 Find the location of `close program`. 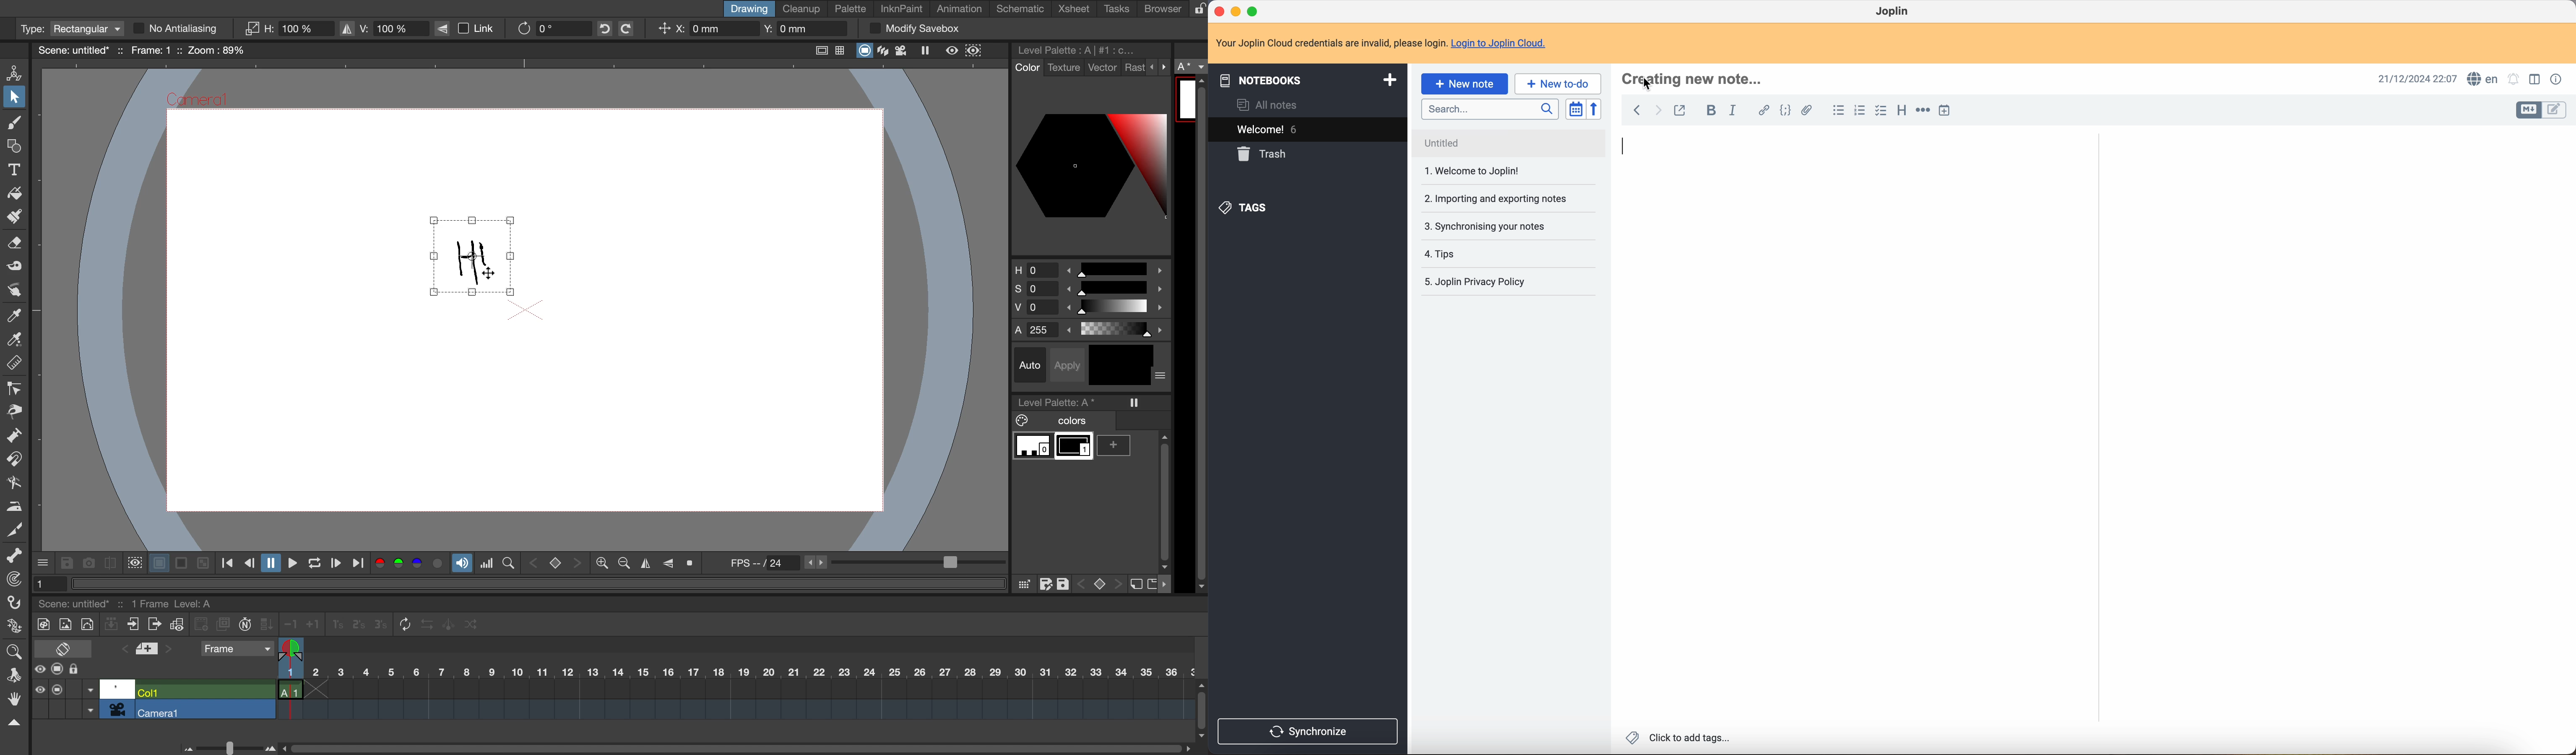

close program is located at coordinates (1218, 13).